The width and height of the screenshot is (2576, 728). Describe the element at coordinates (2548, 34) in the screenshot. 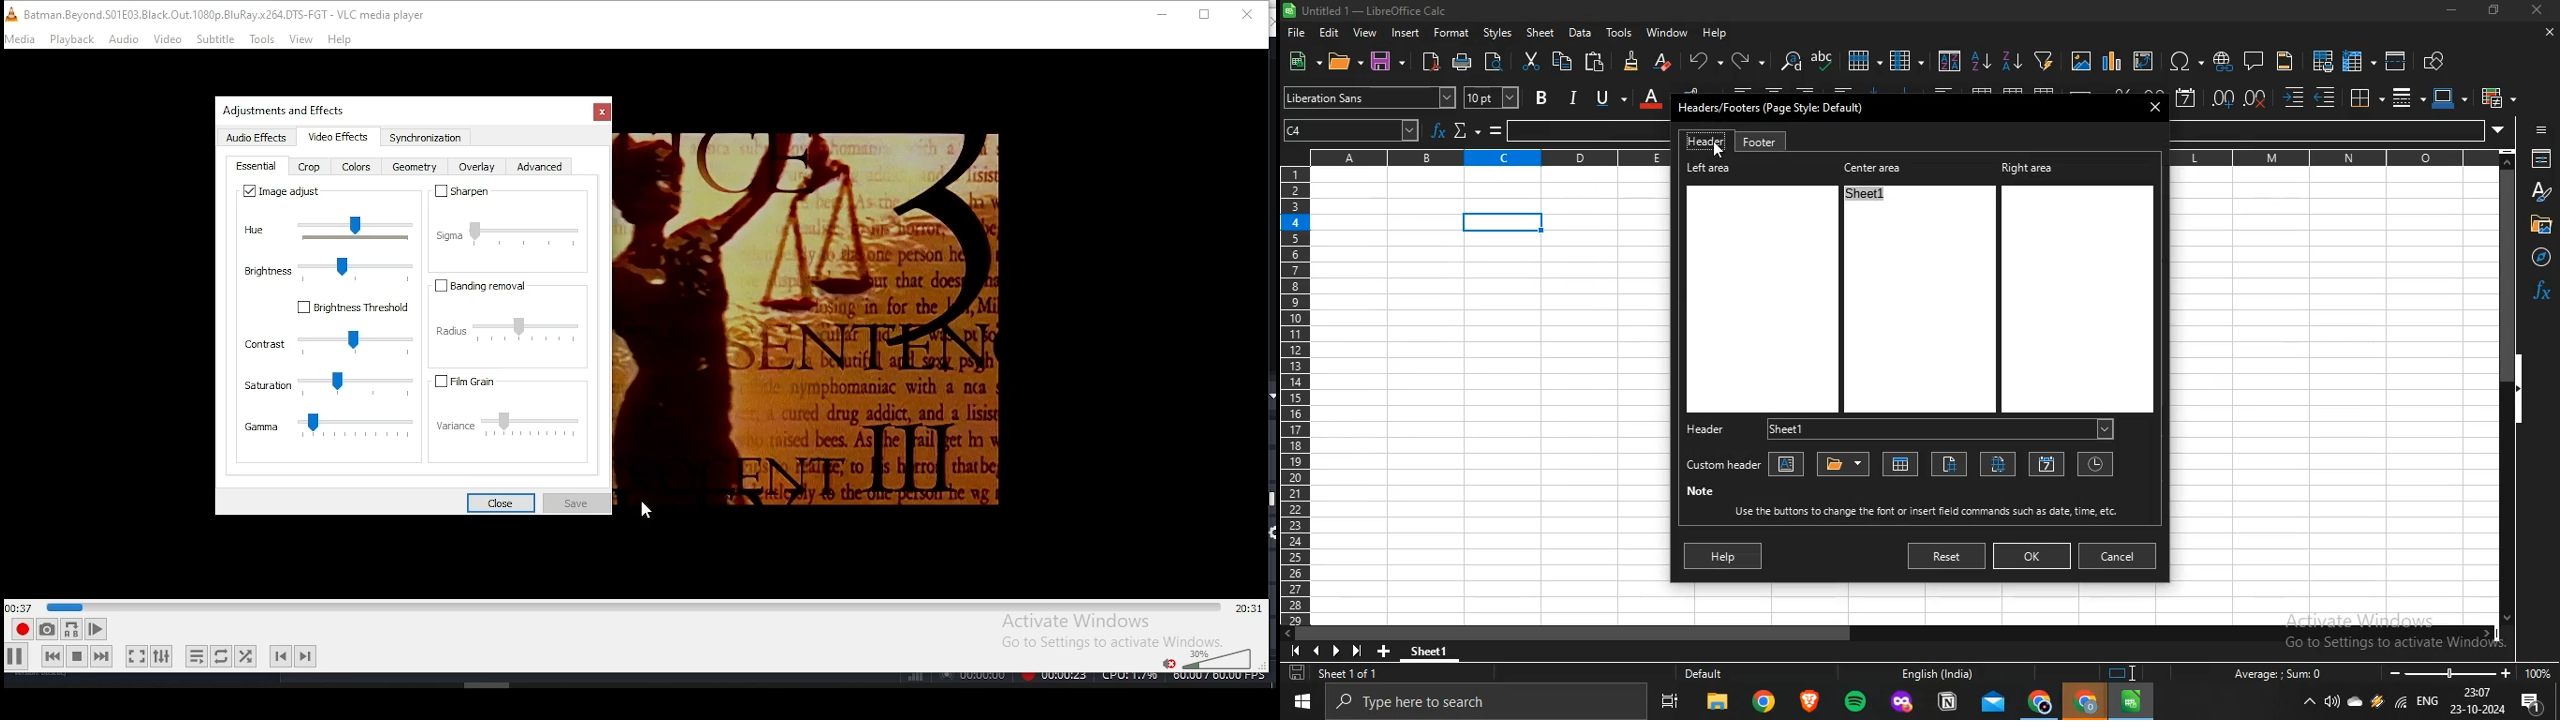

I see `close` at that location.